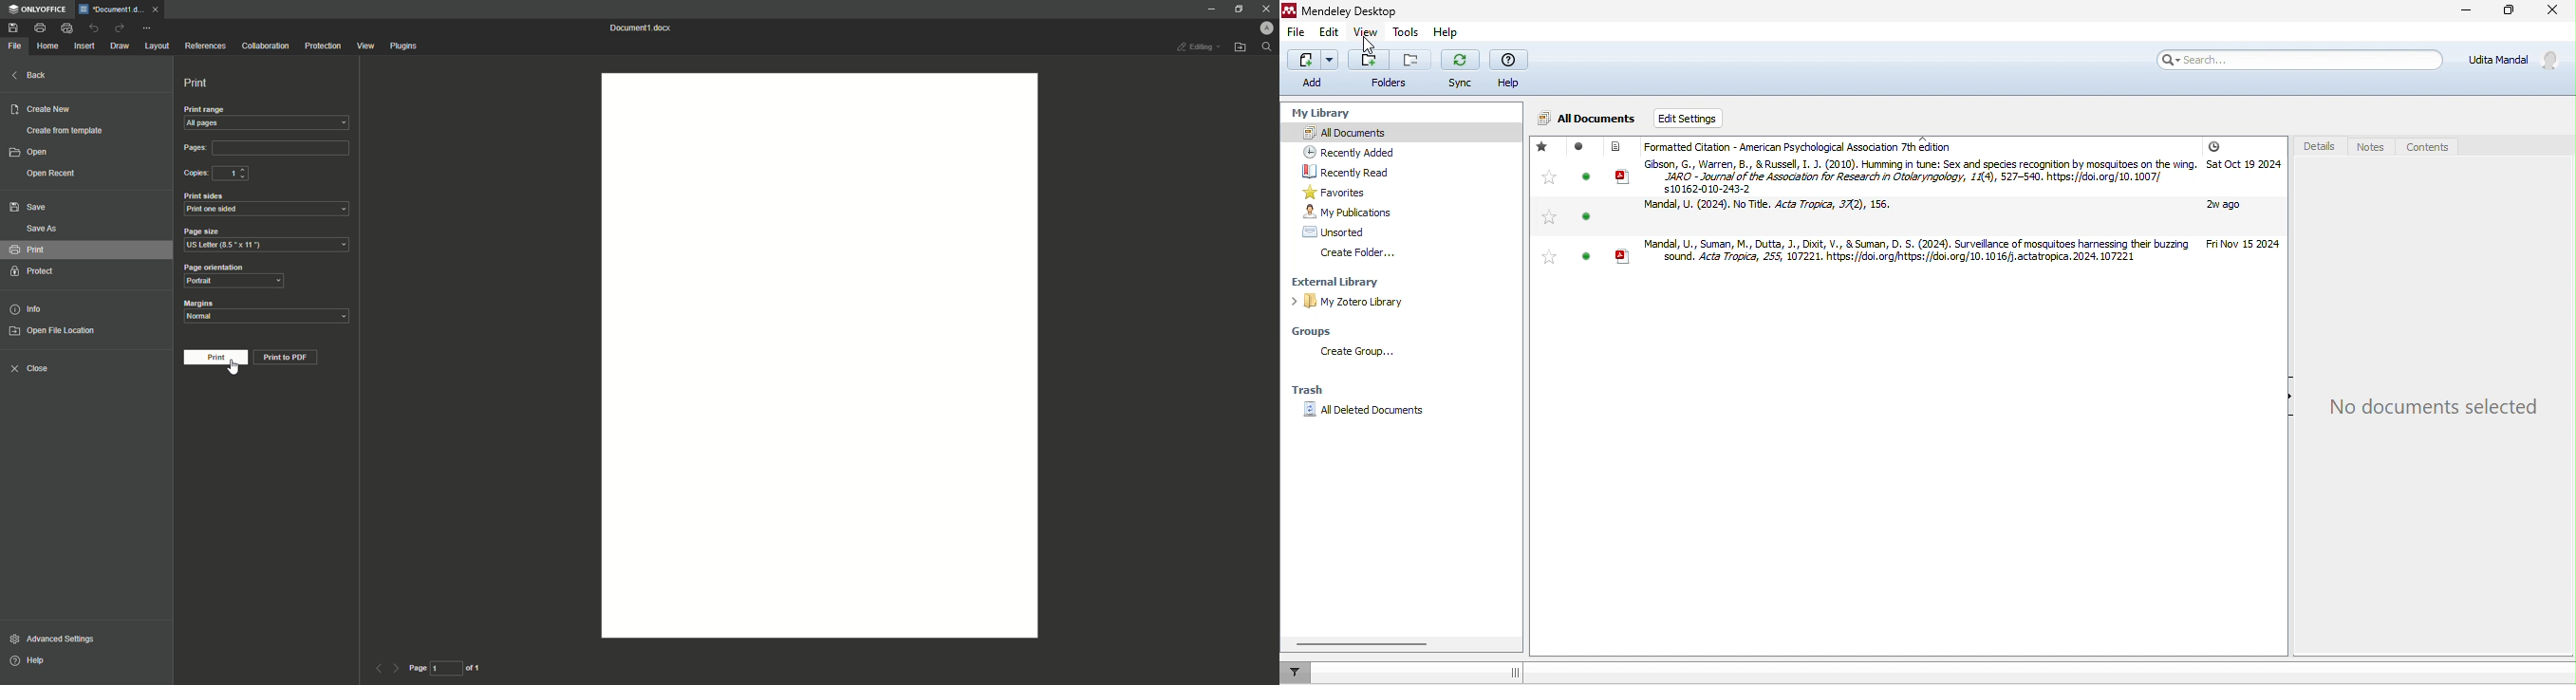 The image size is (2576, 700). What do you see at coordinates (265, 47) in the screenshot?
I see `Collaboration` at bounding box center [265, 47].